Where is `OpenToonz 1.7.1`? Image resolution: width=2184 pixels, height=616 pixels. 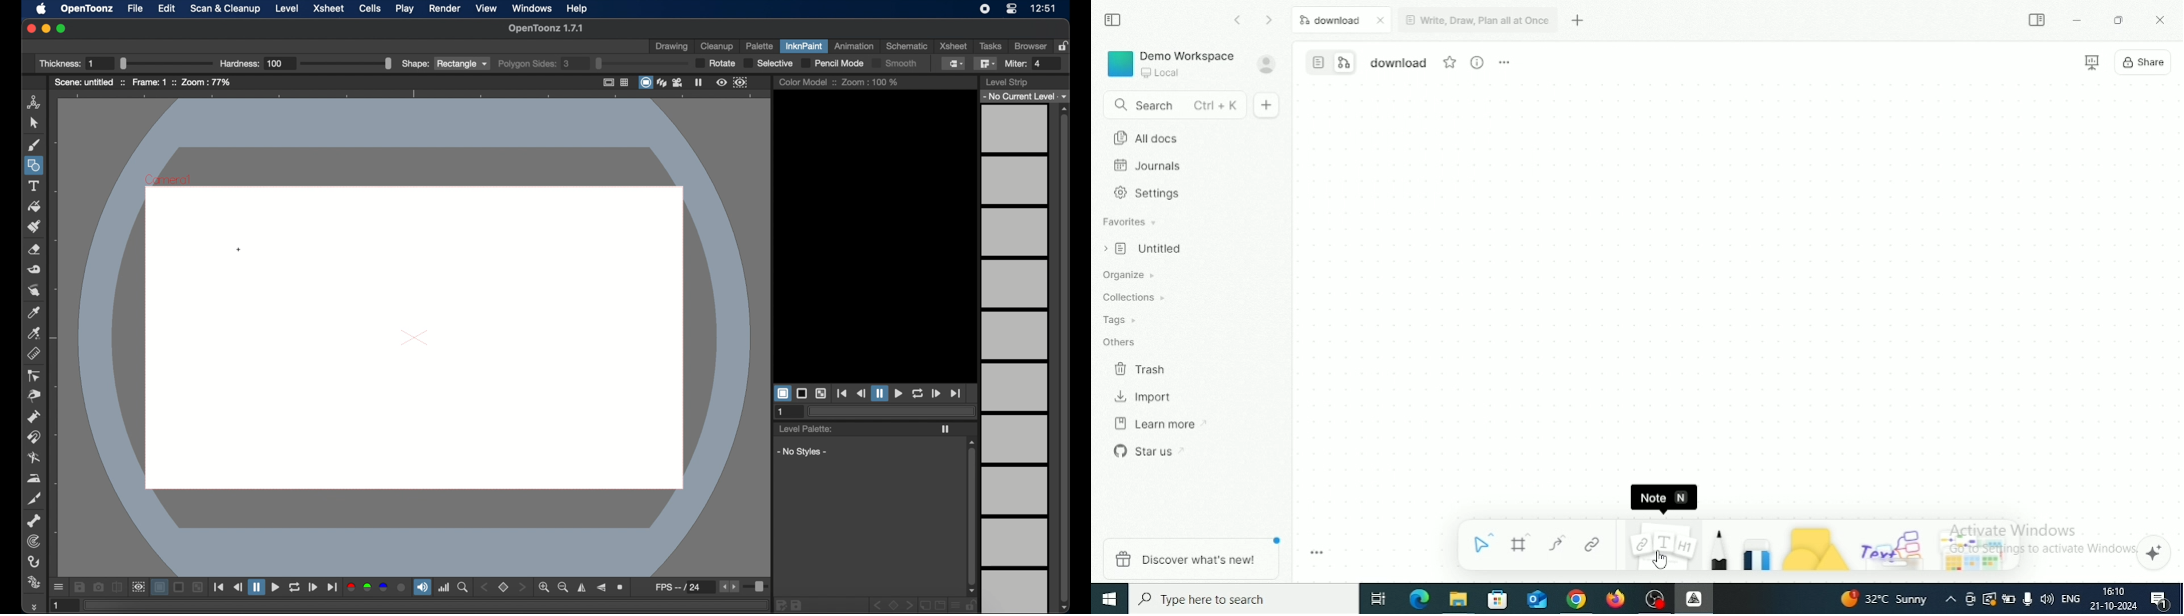 OpenToonz 1.7.1 is located at coordinates (546, 28).